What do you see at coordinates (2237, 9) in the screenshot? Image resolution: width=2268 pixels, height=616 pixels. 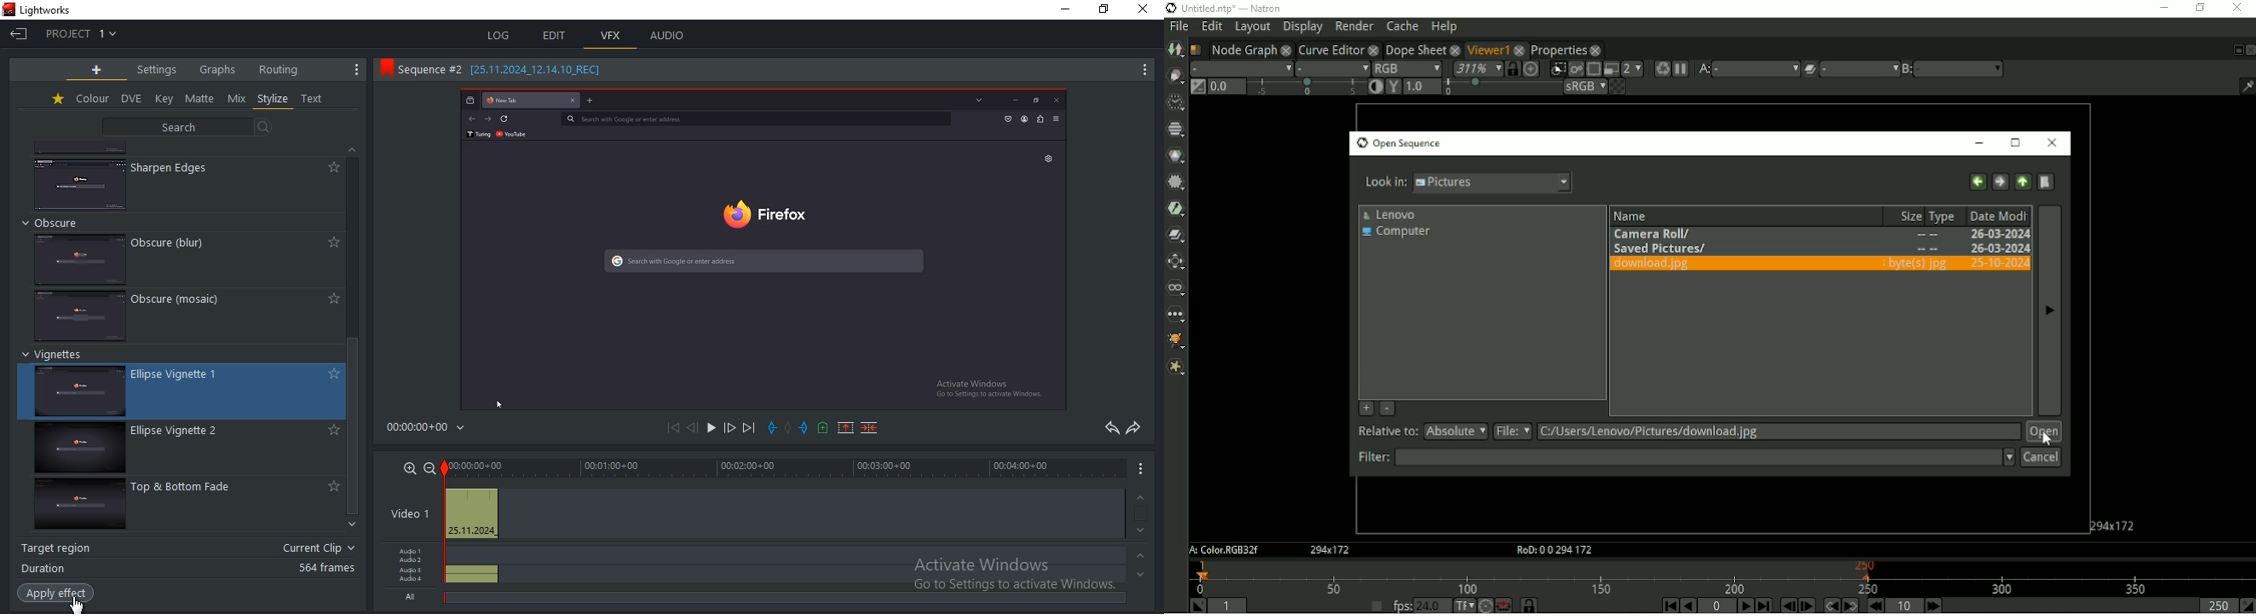 I see `Close` at bounding box center [2237, 9].